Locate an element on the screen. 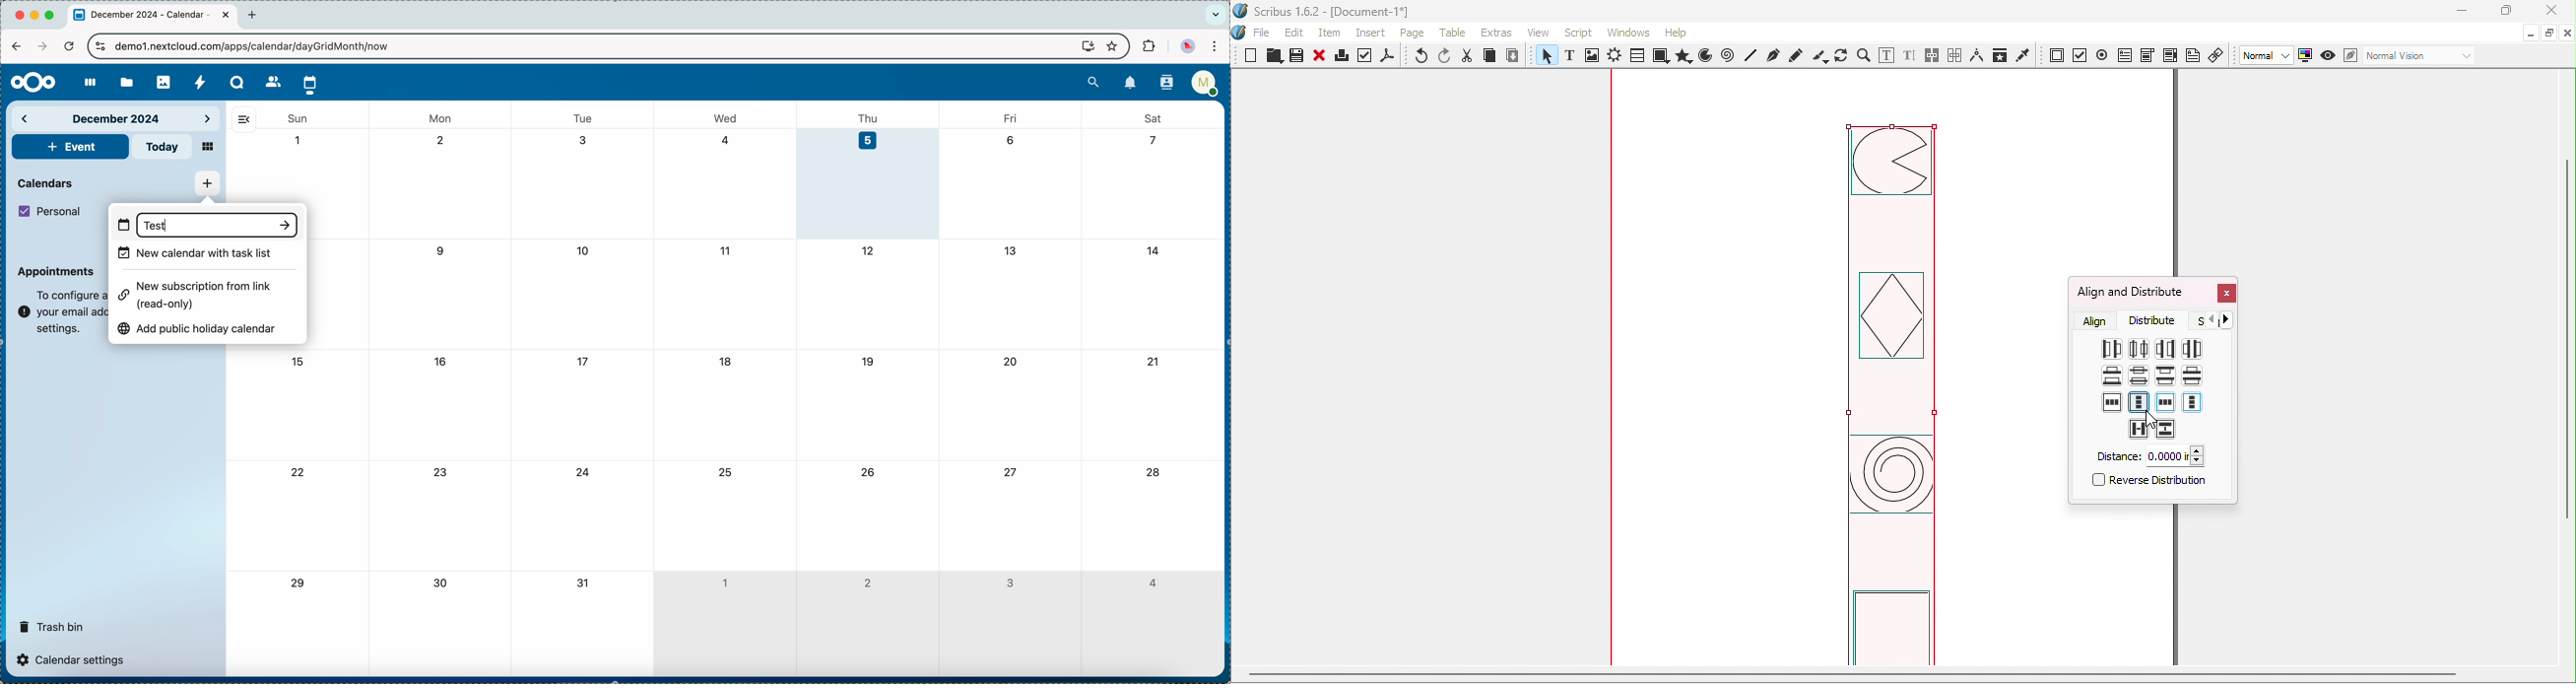 The width and height of the screenshot is (2576, 700). 6 is located at coordinates (1011, 139).